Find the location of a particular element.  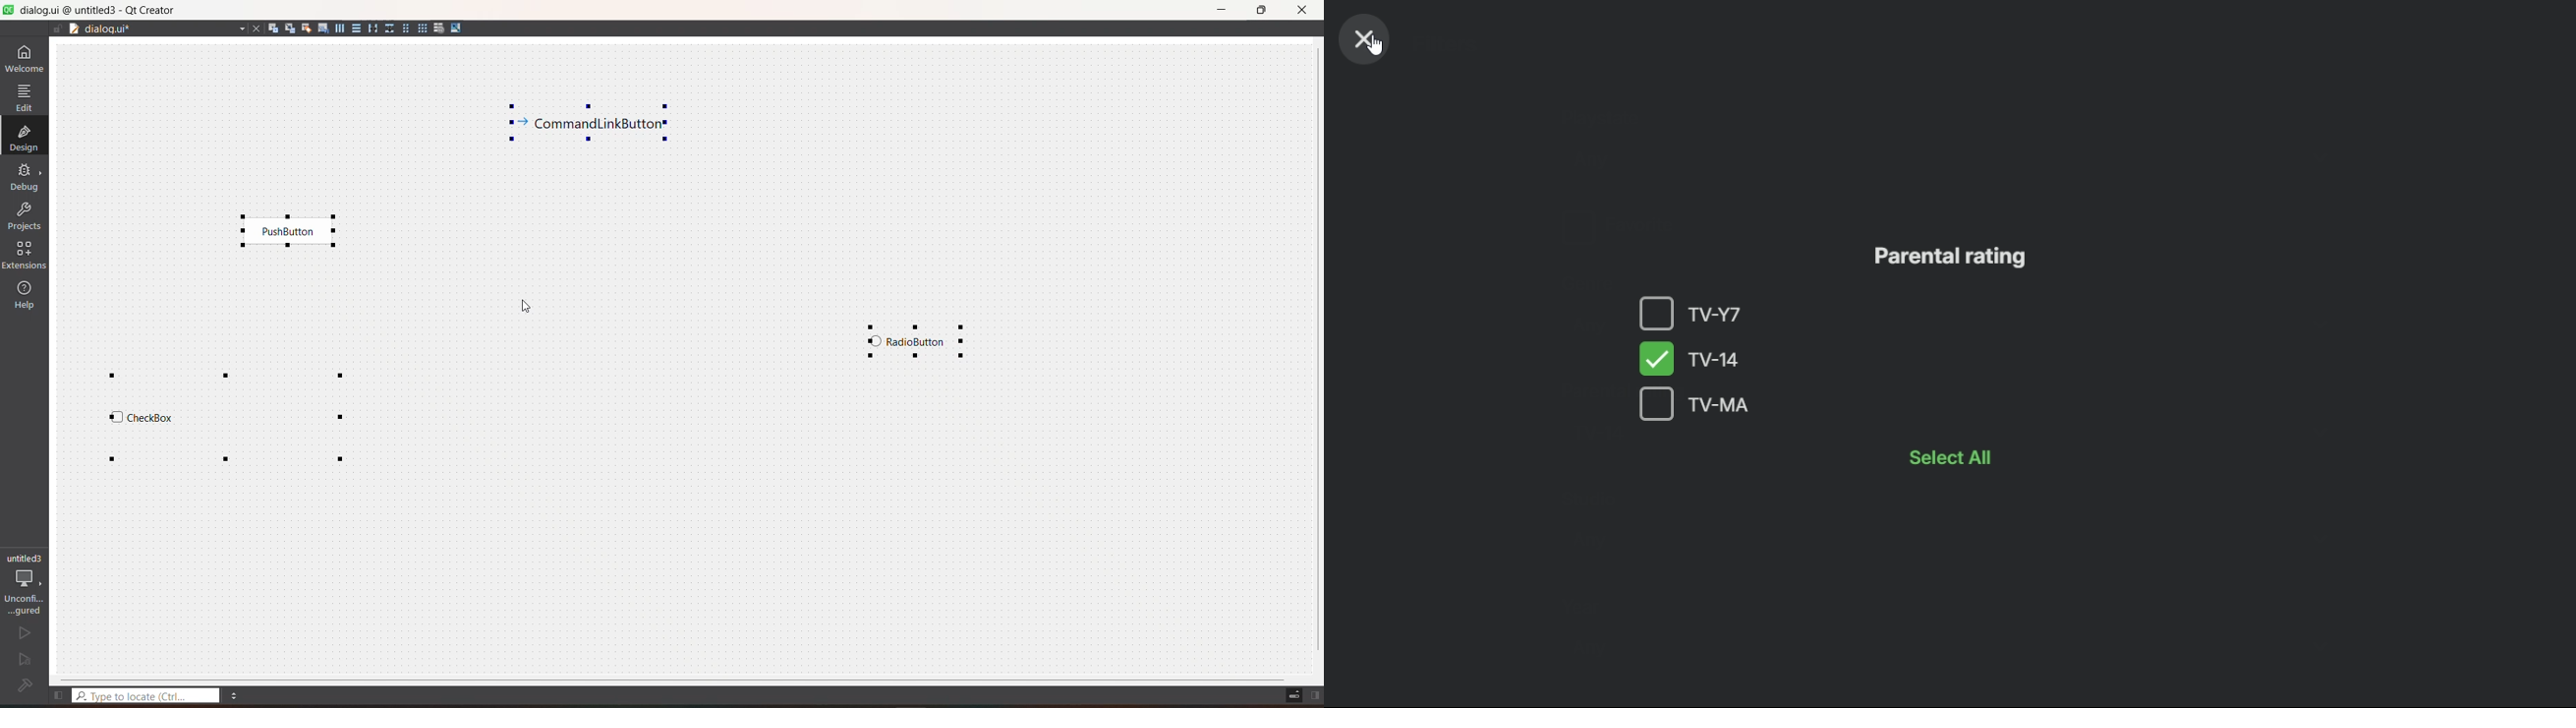

close file is located at coordinates (257, 28).